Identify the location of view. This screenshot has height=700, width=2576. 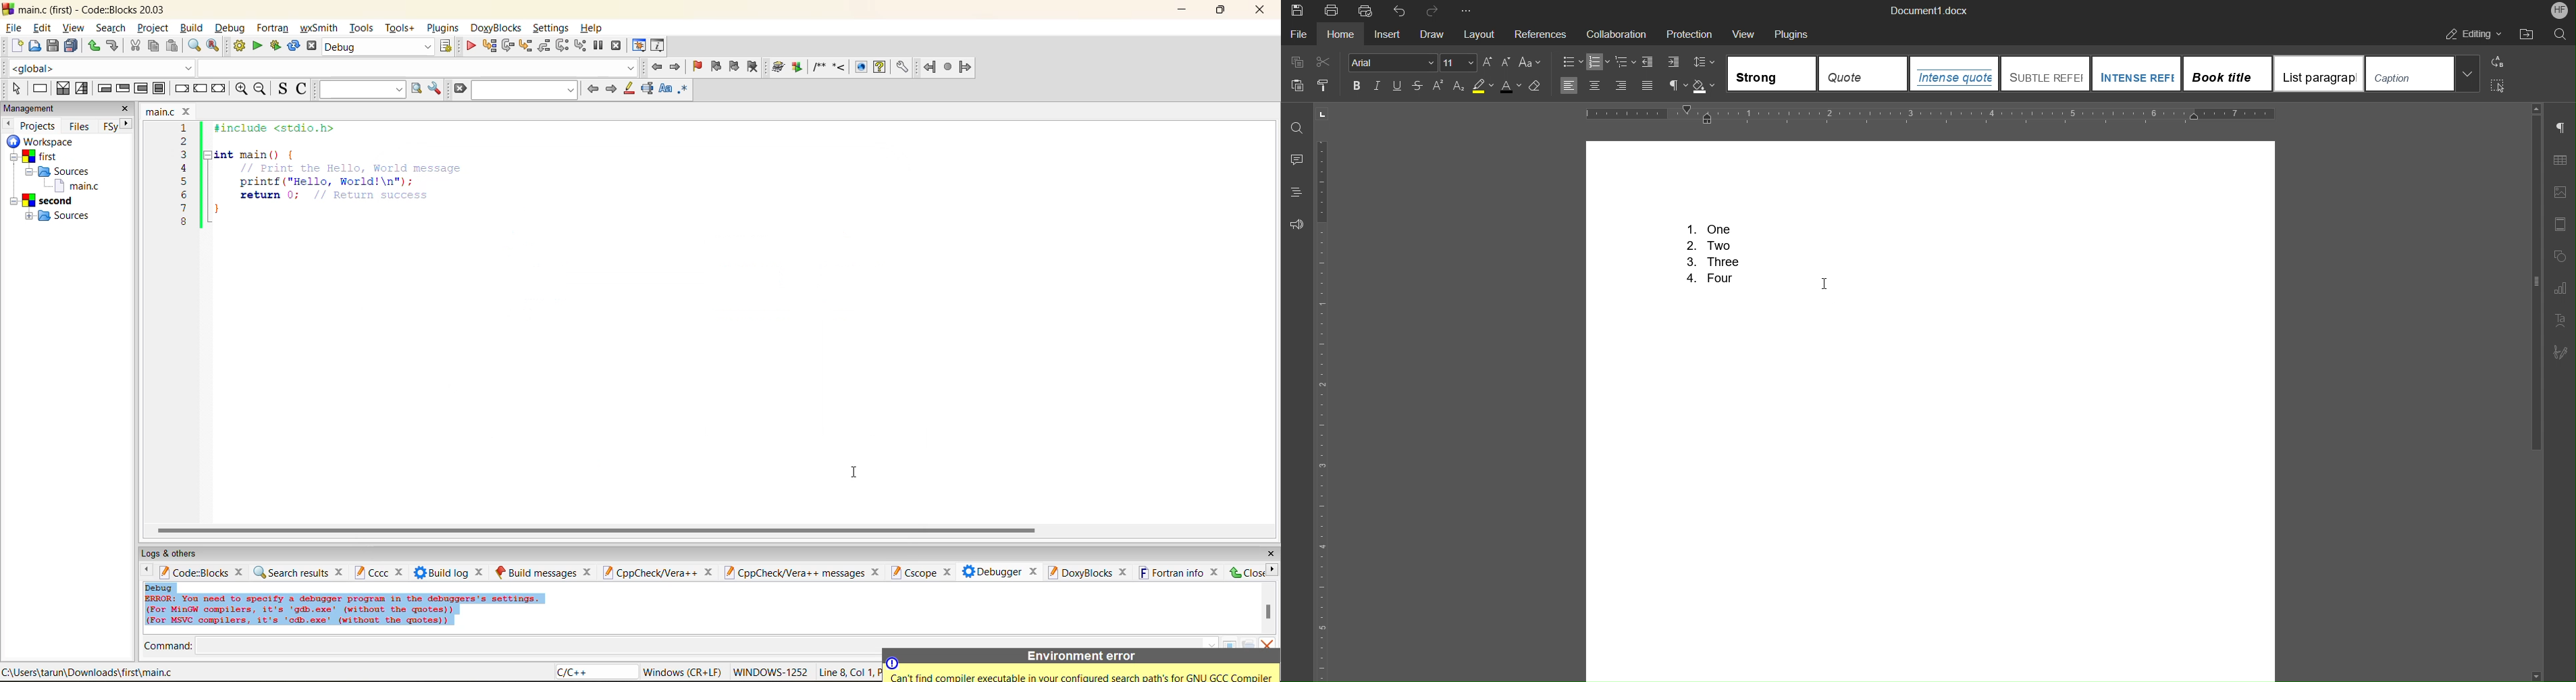
(75, 27).